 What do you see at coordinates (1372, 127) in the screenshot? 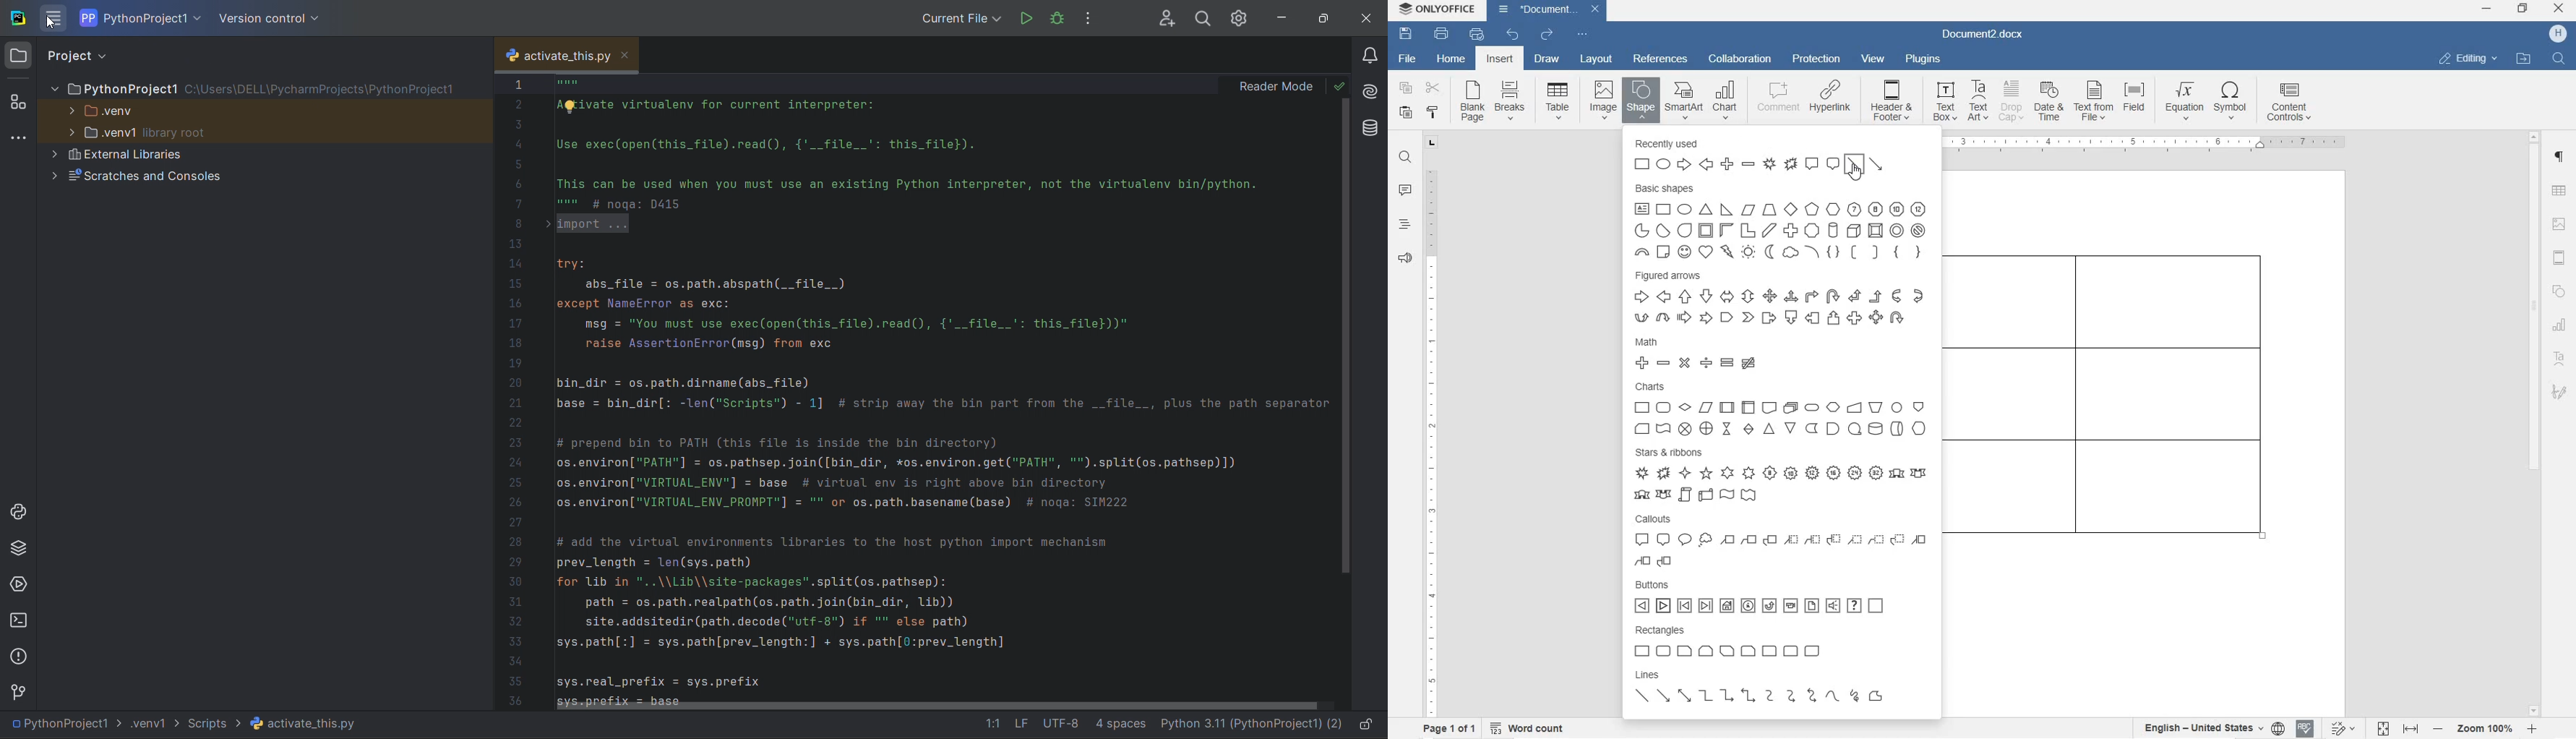
I see `database` at bounding box center [1372, 127].